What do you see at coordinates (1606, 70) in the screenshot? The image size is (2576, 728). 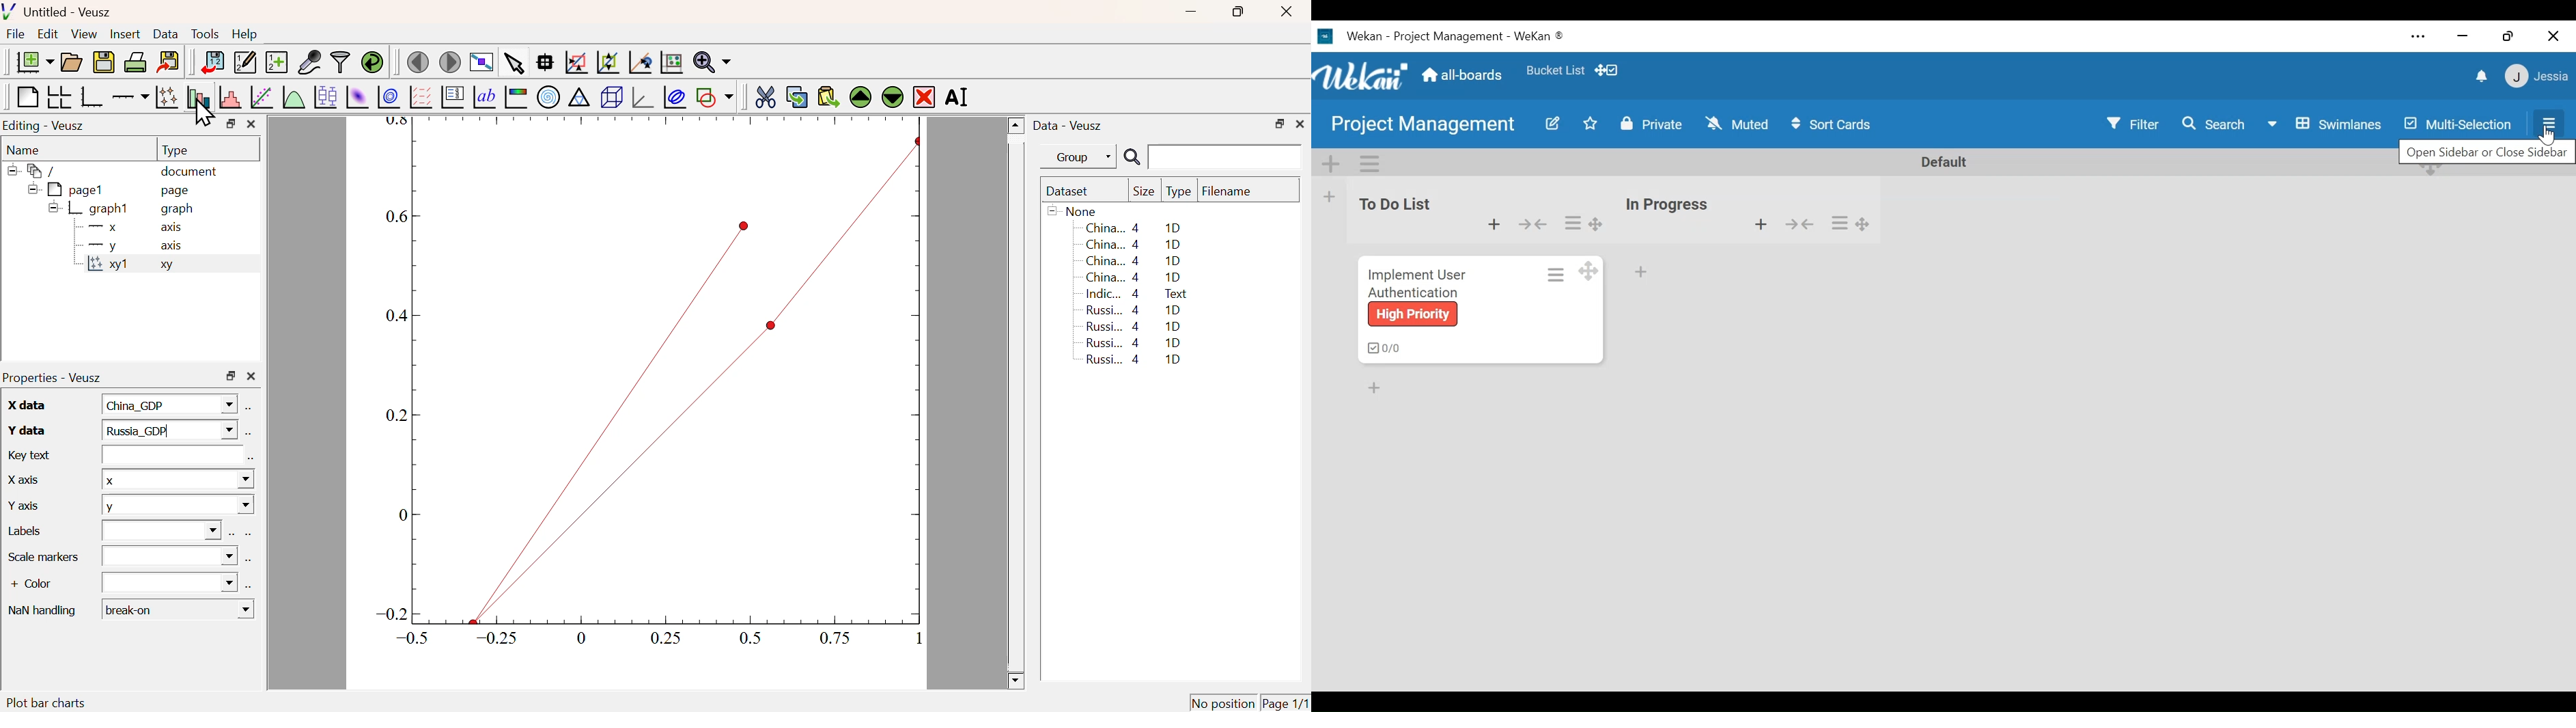 I see `show/hide Desktop drag handles` at bounding box center [1606, 70].